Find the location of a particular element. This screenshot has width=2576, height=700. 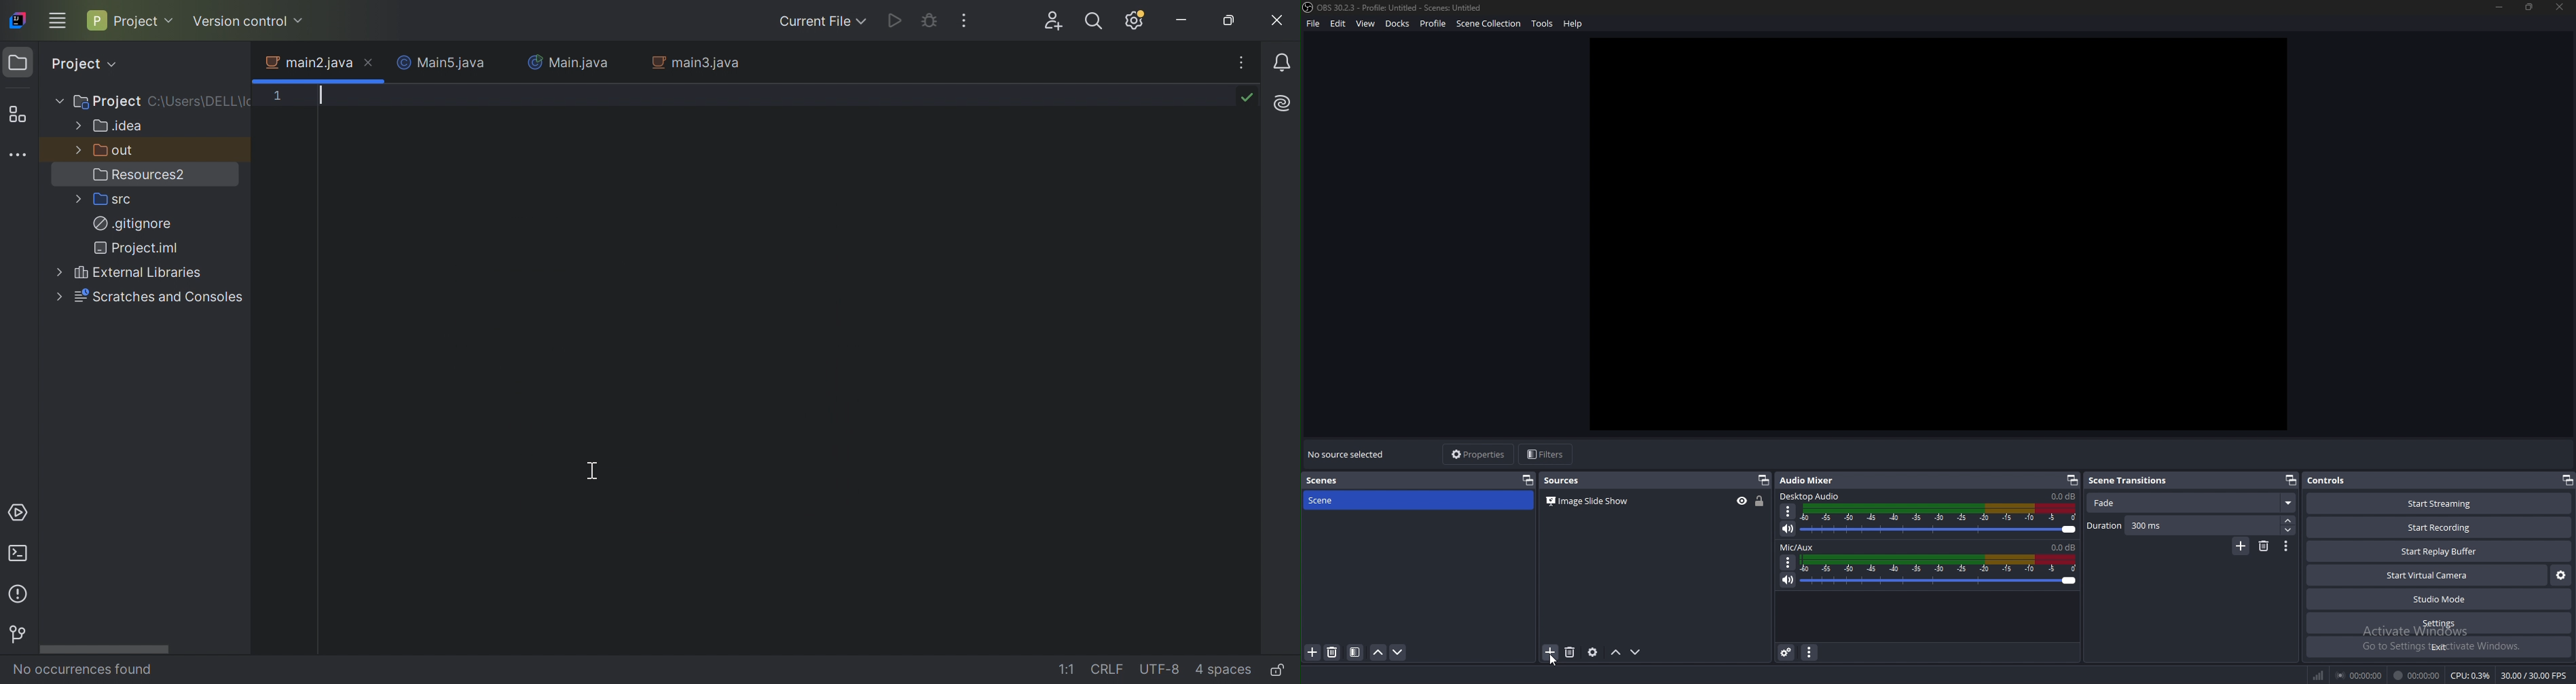

pop out is located at coordinates (1763, 480).